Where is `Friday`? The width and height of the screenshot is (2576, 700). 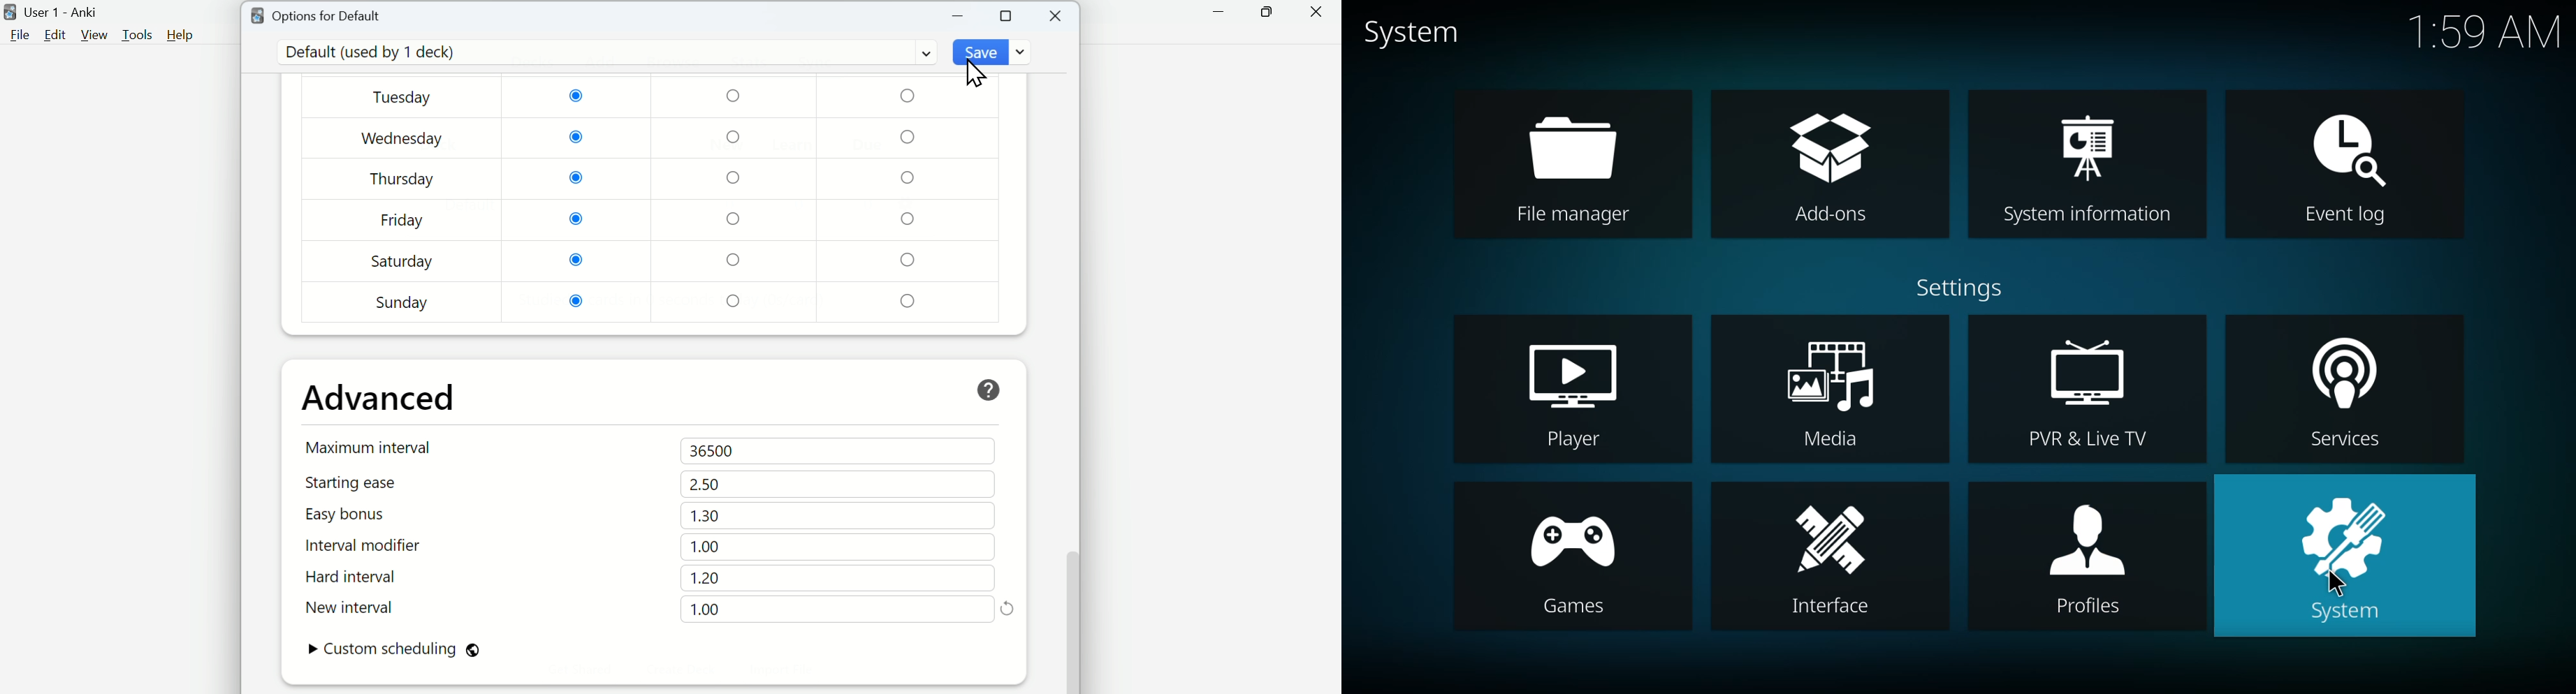
Friday is located at coordinates (402, 223).